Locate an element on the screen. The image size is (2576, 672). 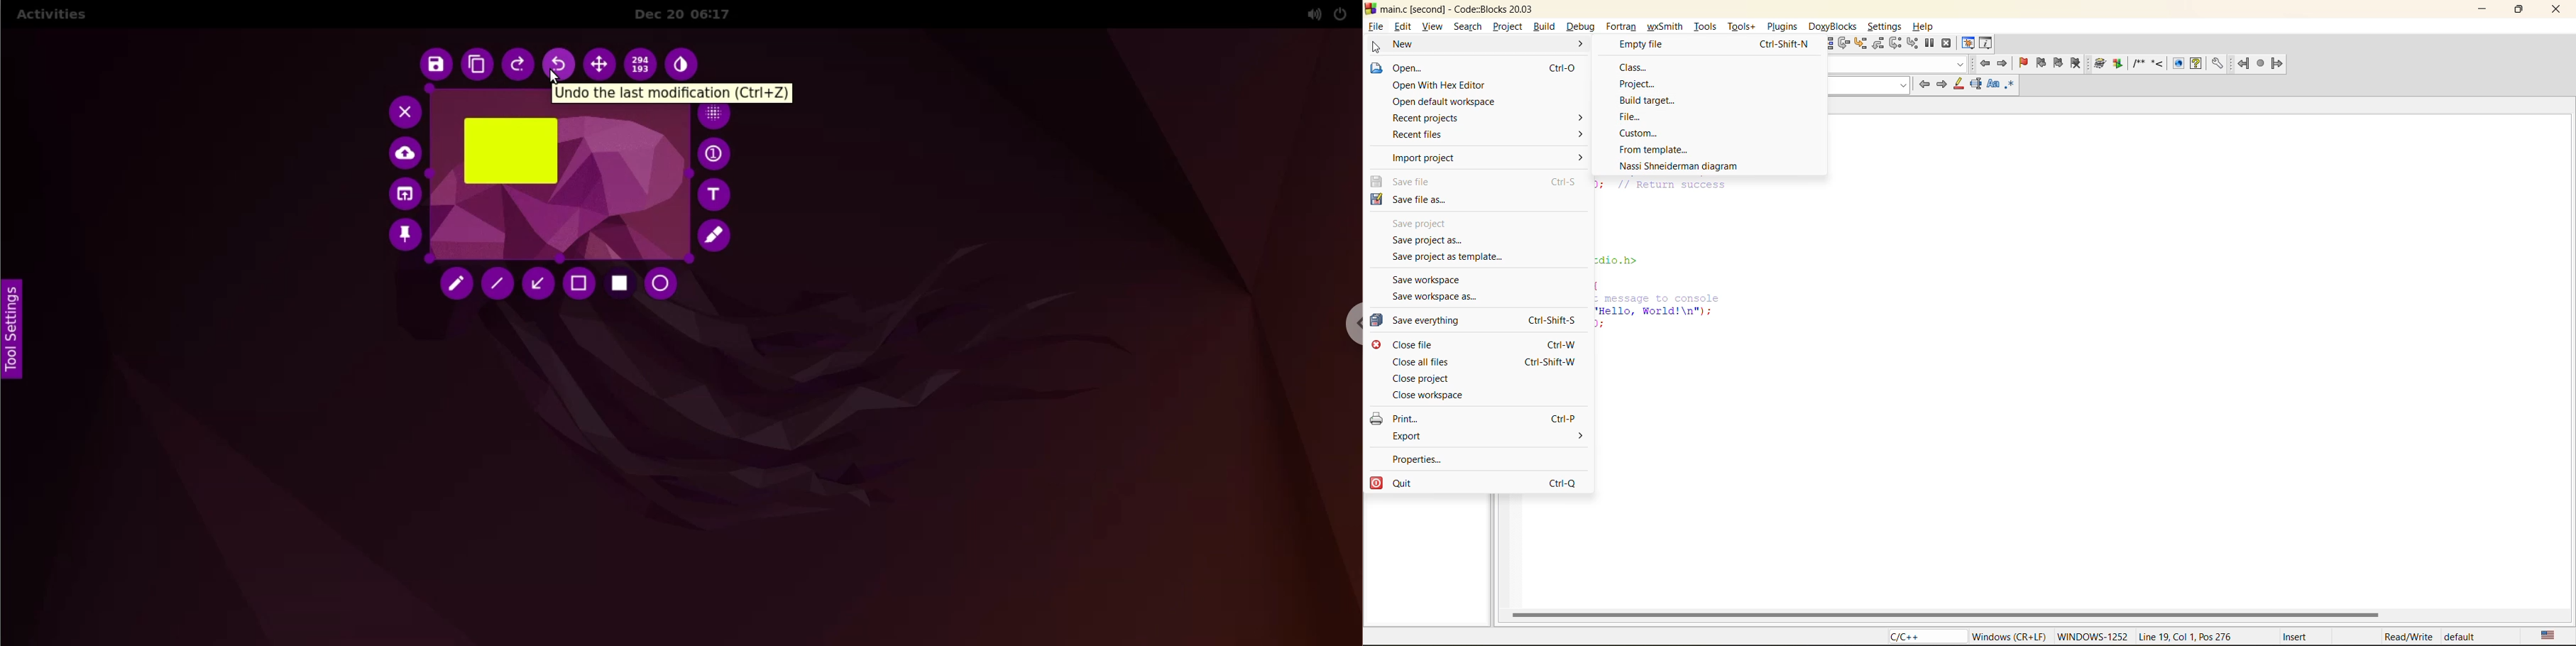
open with hex editor is located at coordinates (1438, 87).